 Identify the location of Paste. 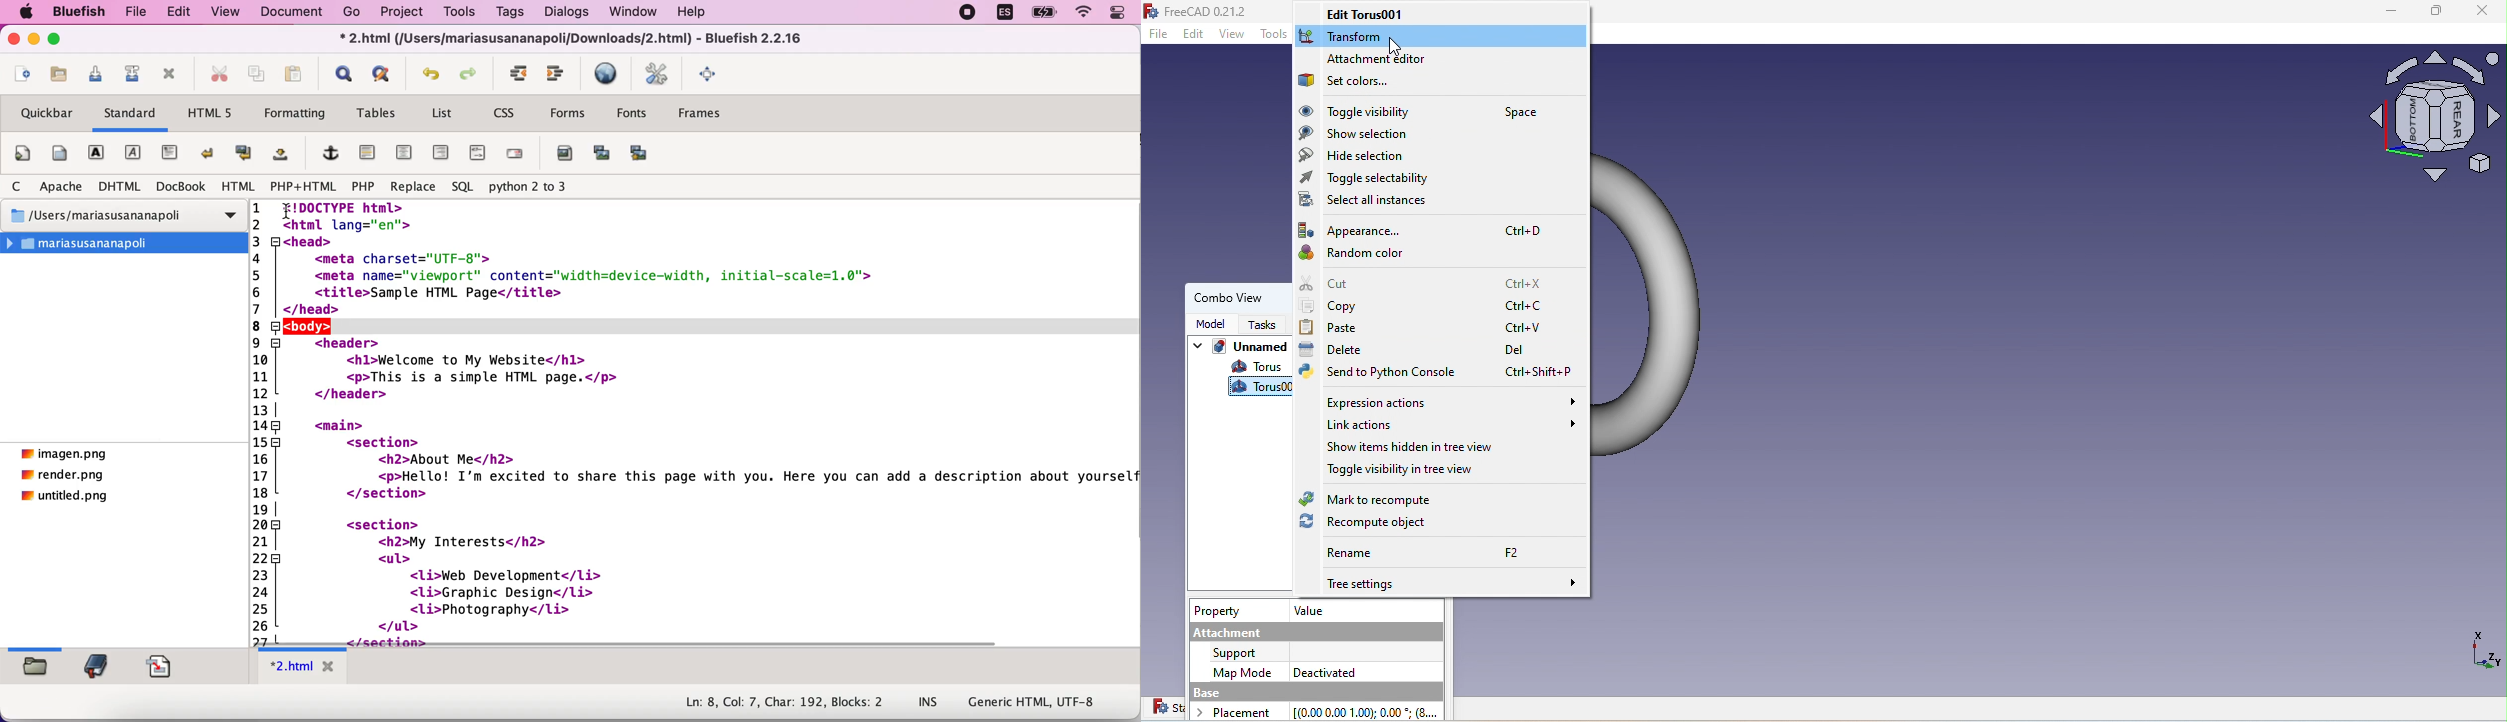
(1433, 326).